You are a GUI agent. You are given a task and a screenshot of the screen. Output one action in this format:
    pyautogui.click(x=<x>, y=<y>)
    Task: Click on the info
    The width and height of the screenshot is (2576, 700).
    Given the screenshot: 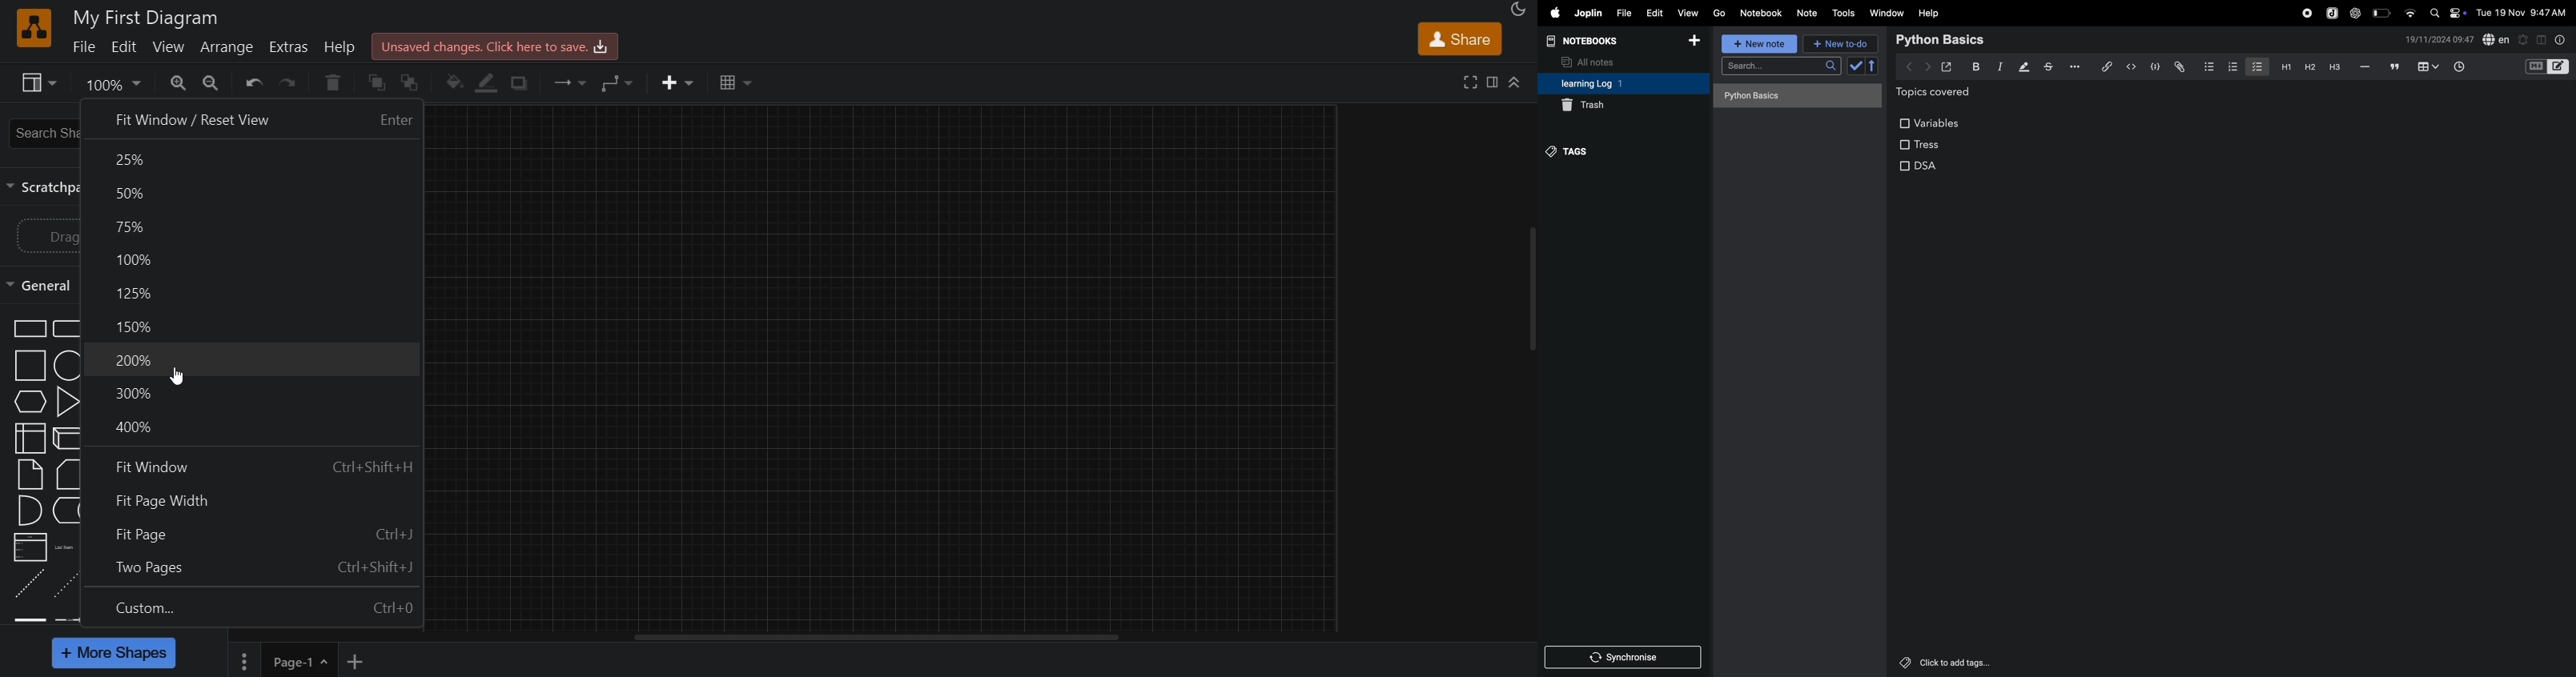 What is the action you would take?
    pyautogui.click(x=2559, y=39)
    